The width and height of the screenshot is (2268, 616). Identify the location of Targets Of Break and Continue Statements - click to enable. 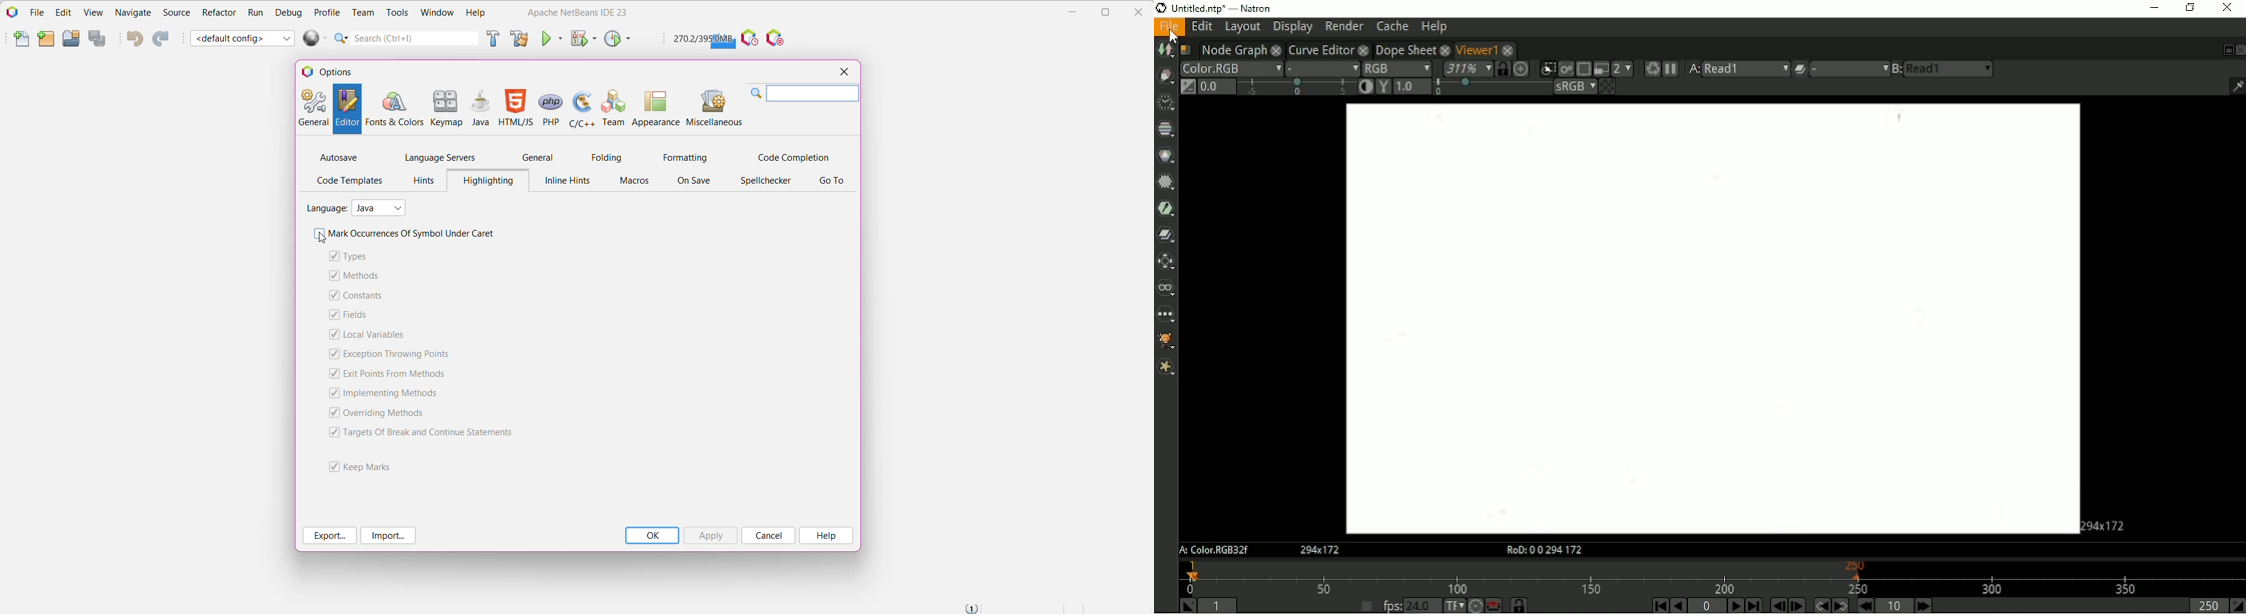
(435, 433).